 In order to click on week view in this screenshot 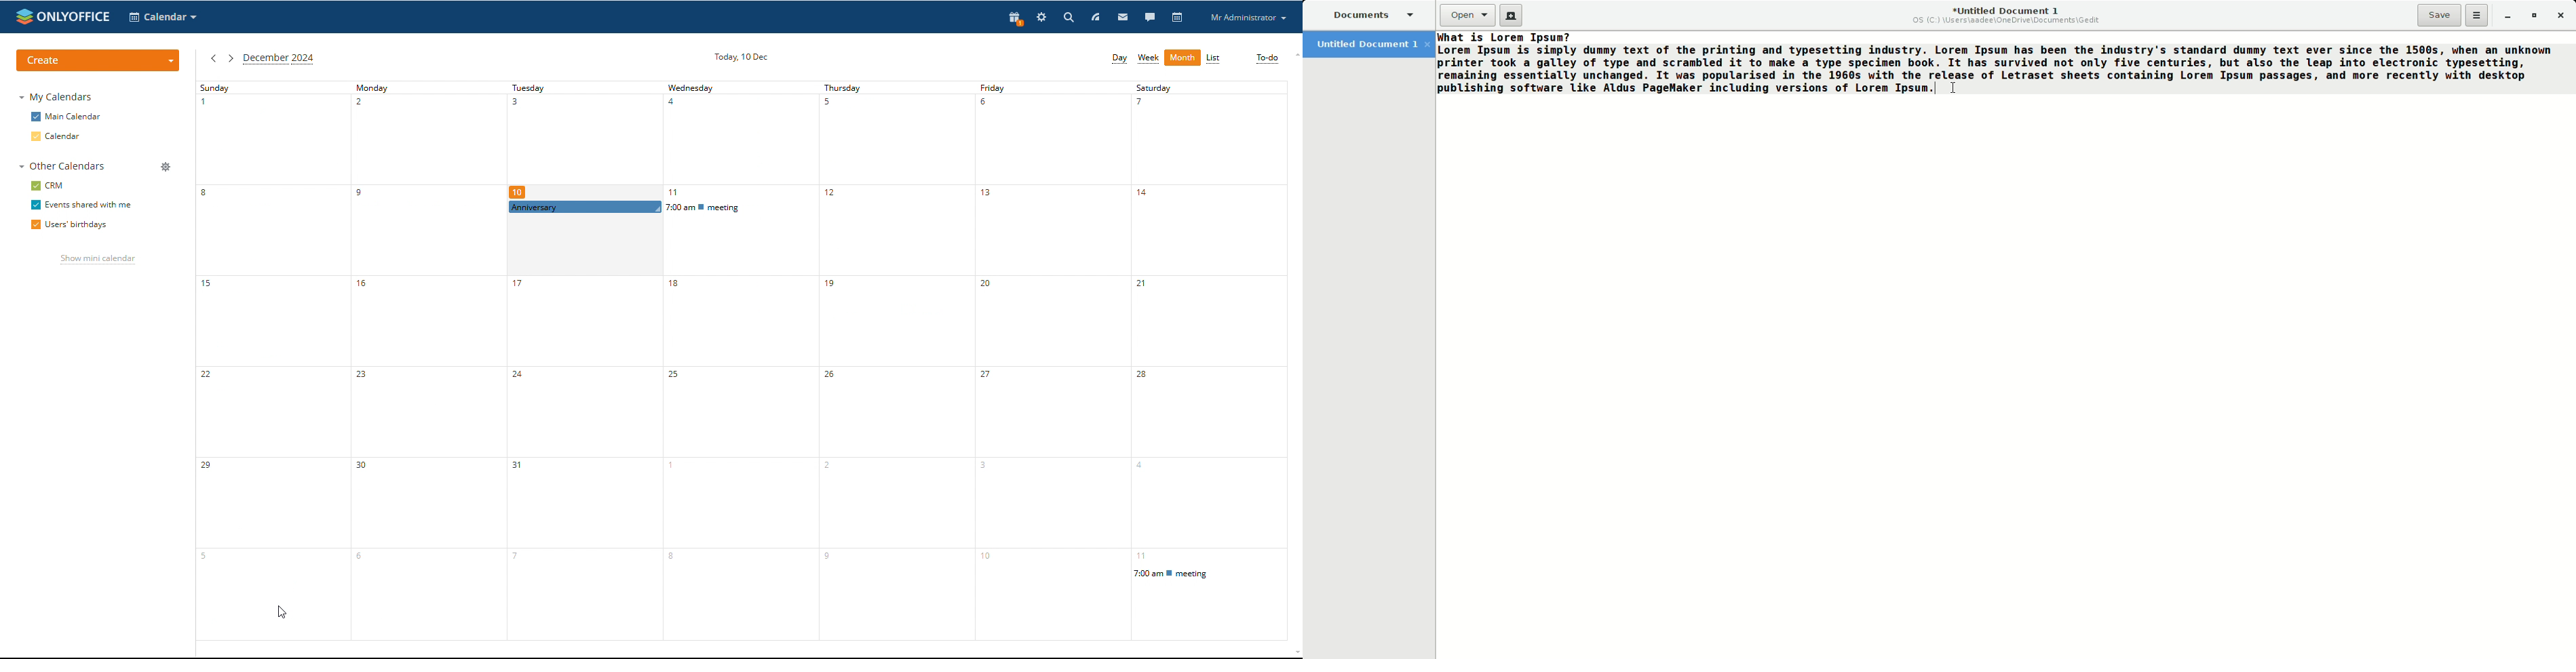, I will do `click(1149, 58)`.